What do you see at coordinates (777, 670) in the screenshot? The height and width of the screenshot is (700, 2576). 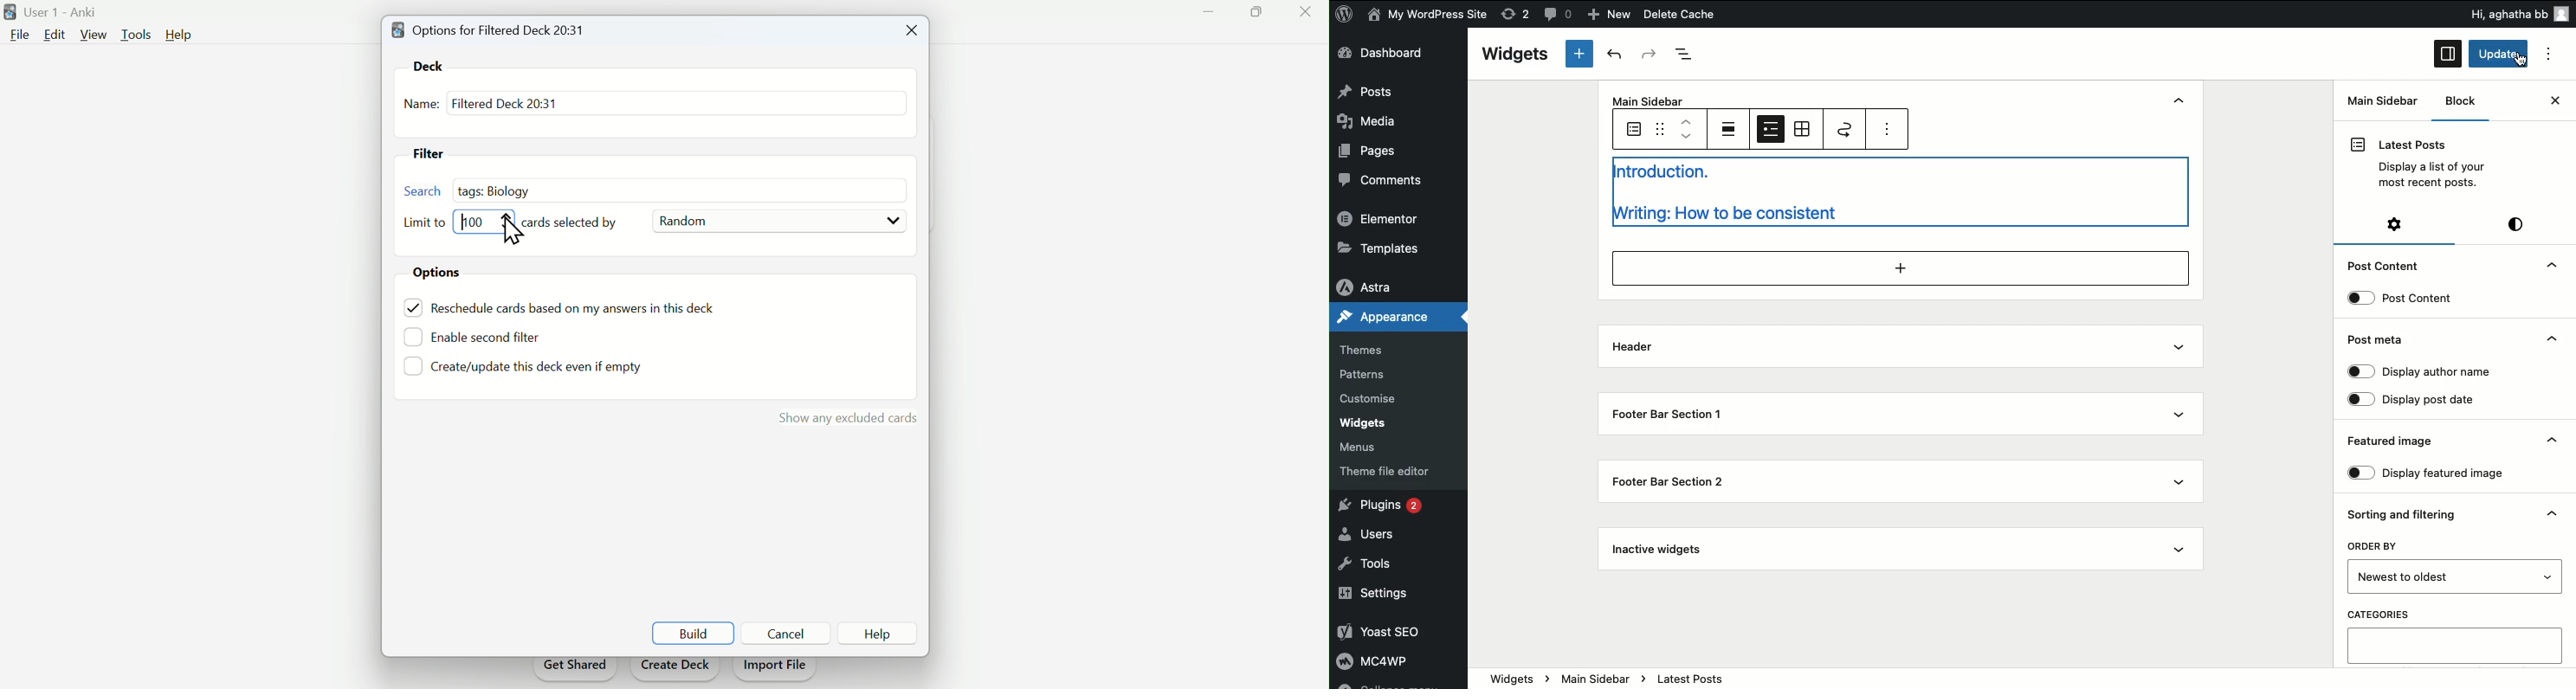 I see `Import file` at bounding box center [777, 670].